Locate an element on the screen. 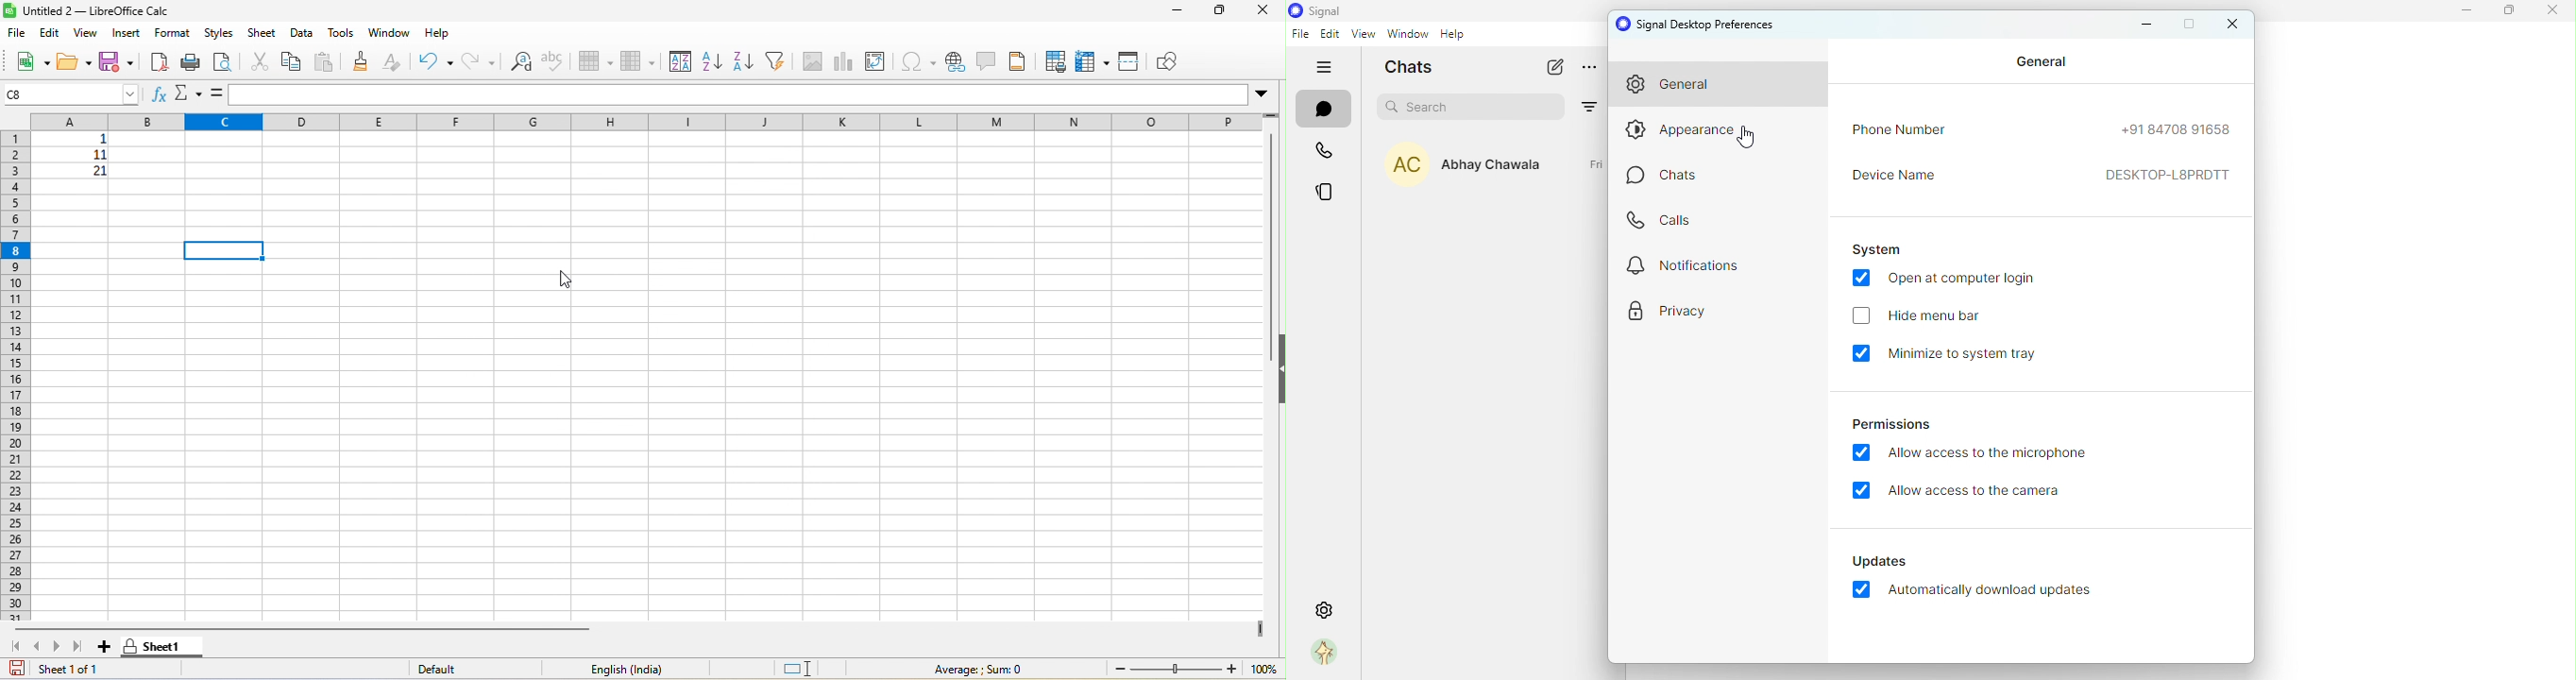 This screenshot has width=2576, height=700. row numbers is located at coordinates (18, 375).